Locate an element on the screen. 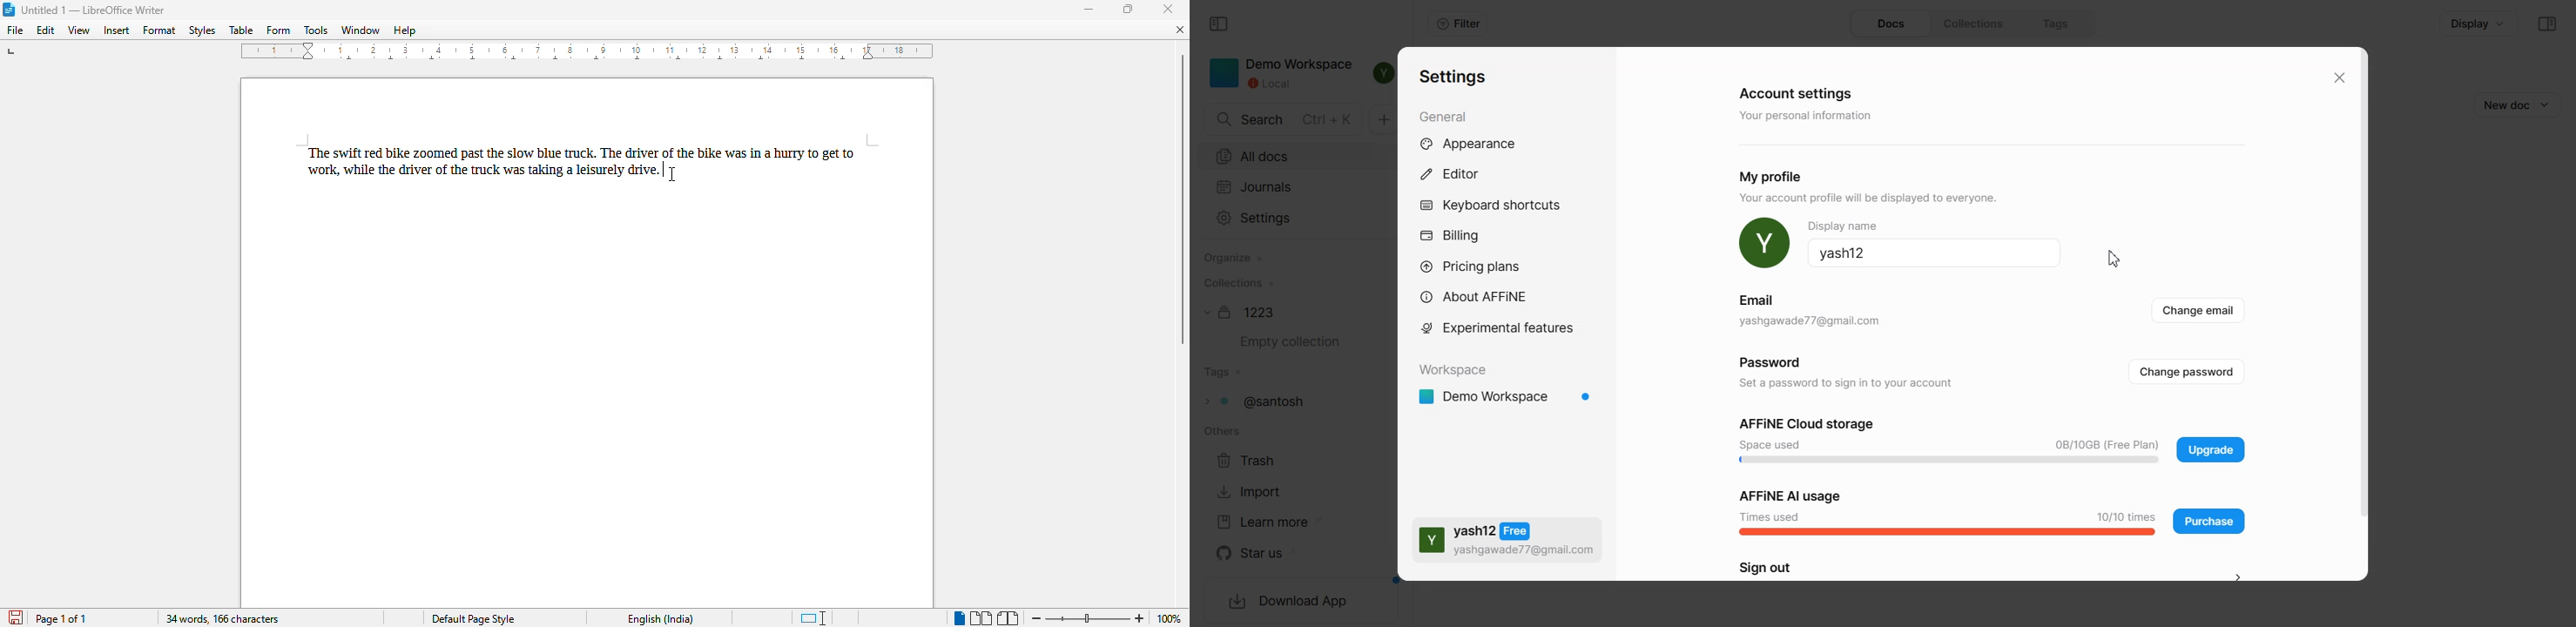 Image resolution: width=2576 pixels, height=644 pixels. Demo Workspace is located at coordinates (1281, 74).